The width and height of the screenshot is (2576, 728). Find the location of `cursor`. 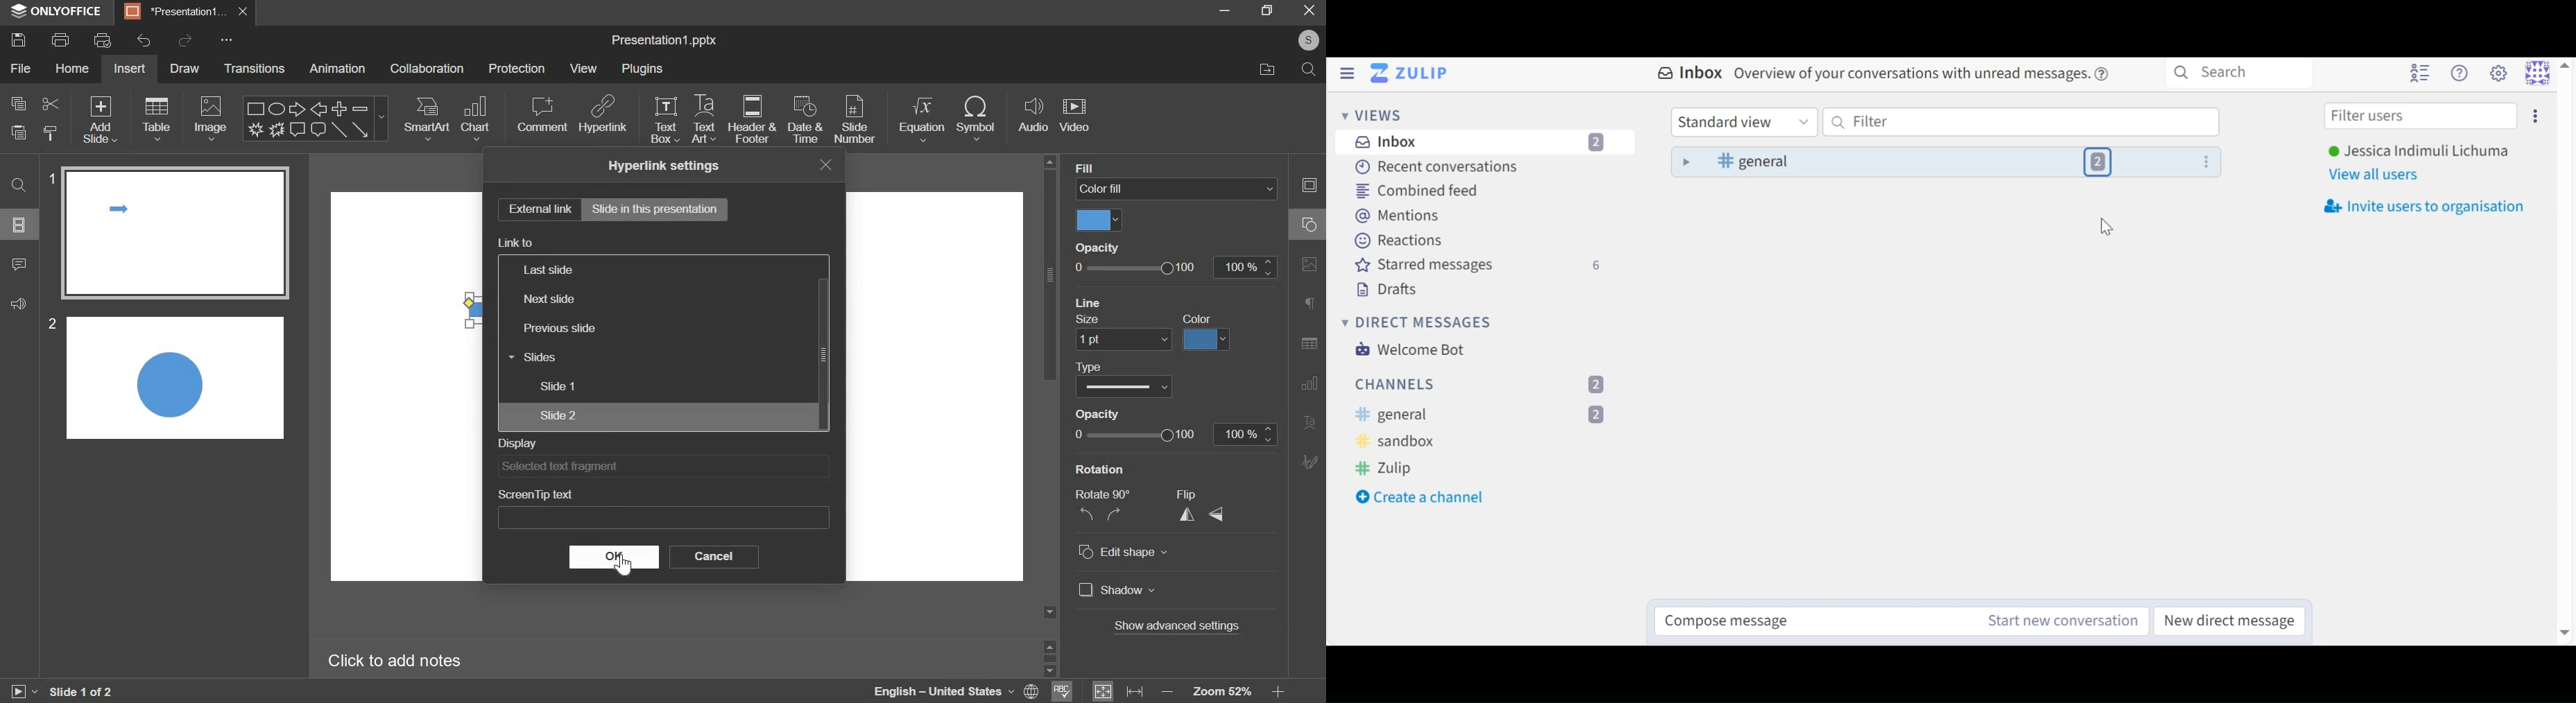

cursor is located at coordinates (2107, 230).